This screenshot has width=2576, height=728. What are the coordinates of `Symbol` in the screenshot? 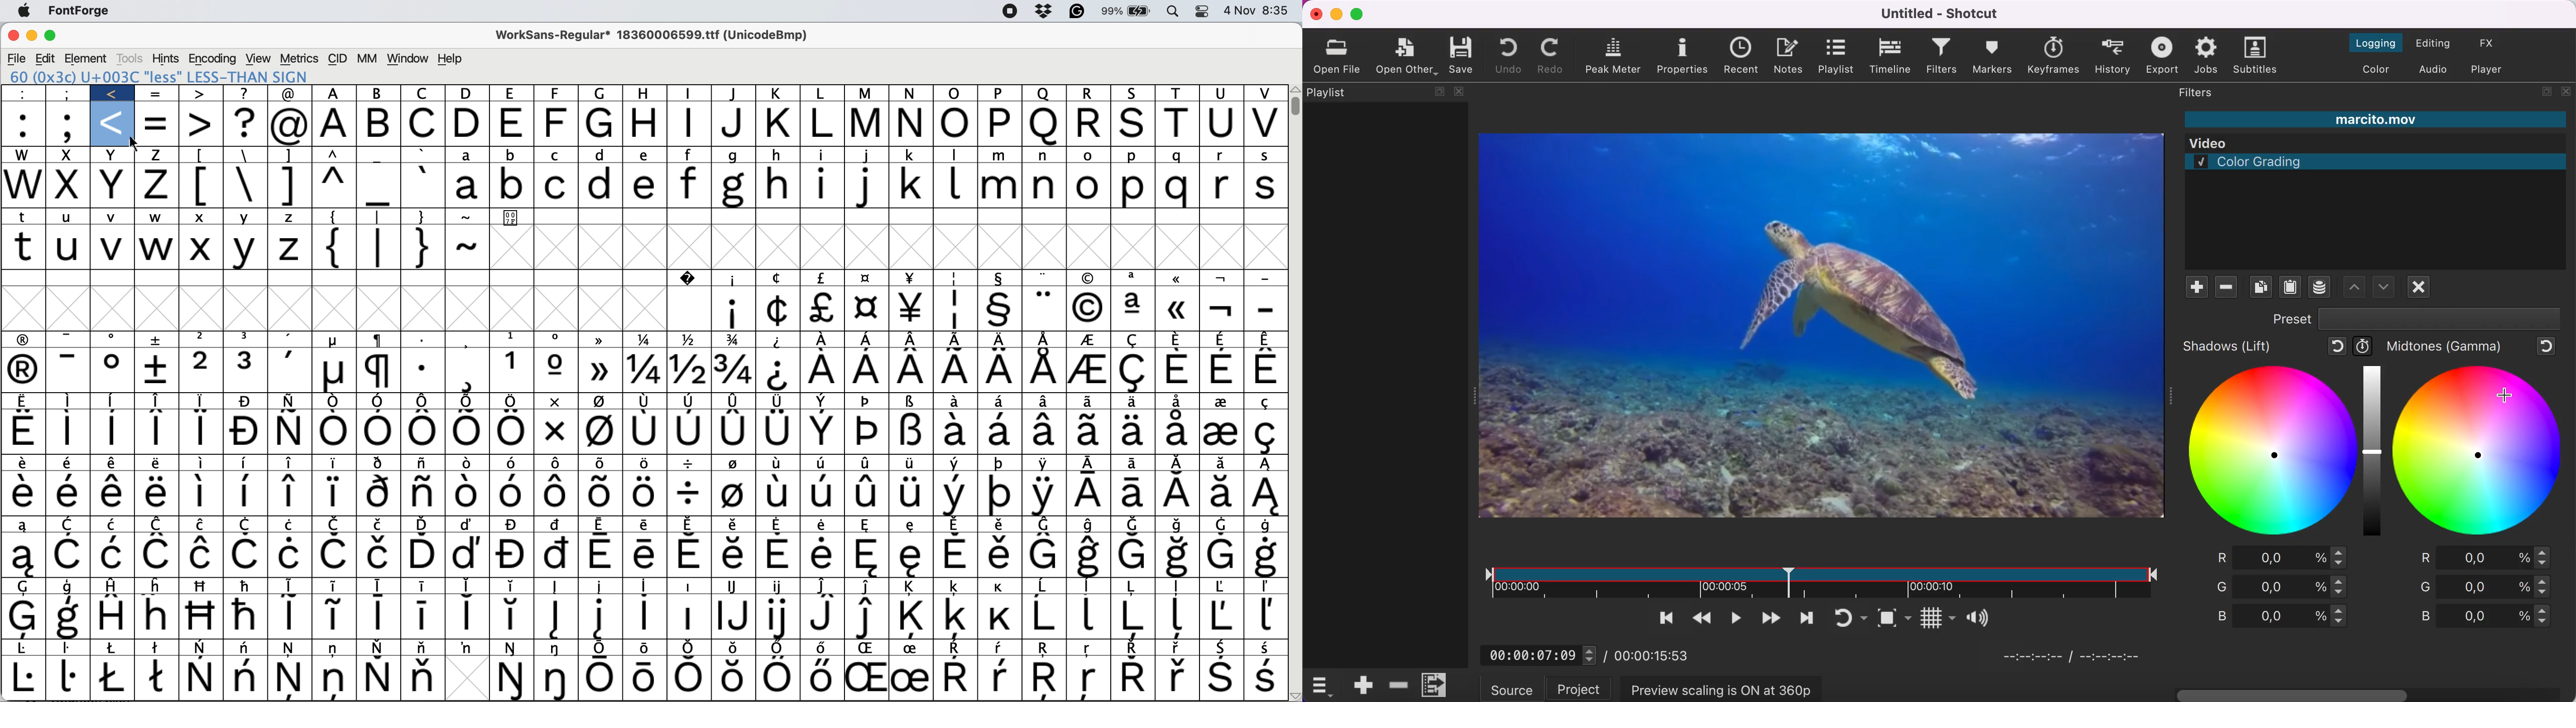 It's located at (110, 464).